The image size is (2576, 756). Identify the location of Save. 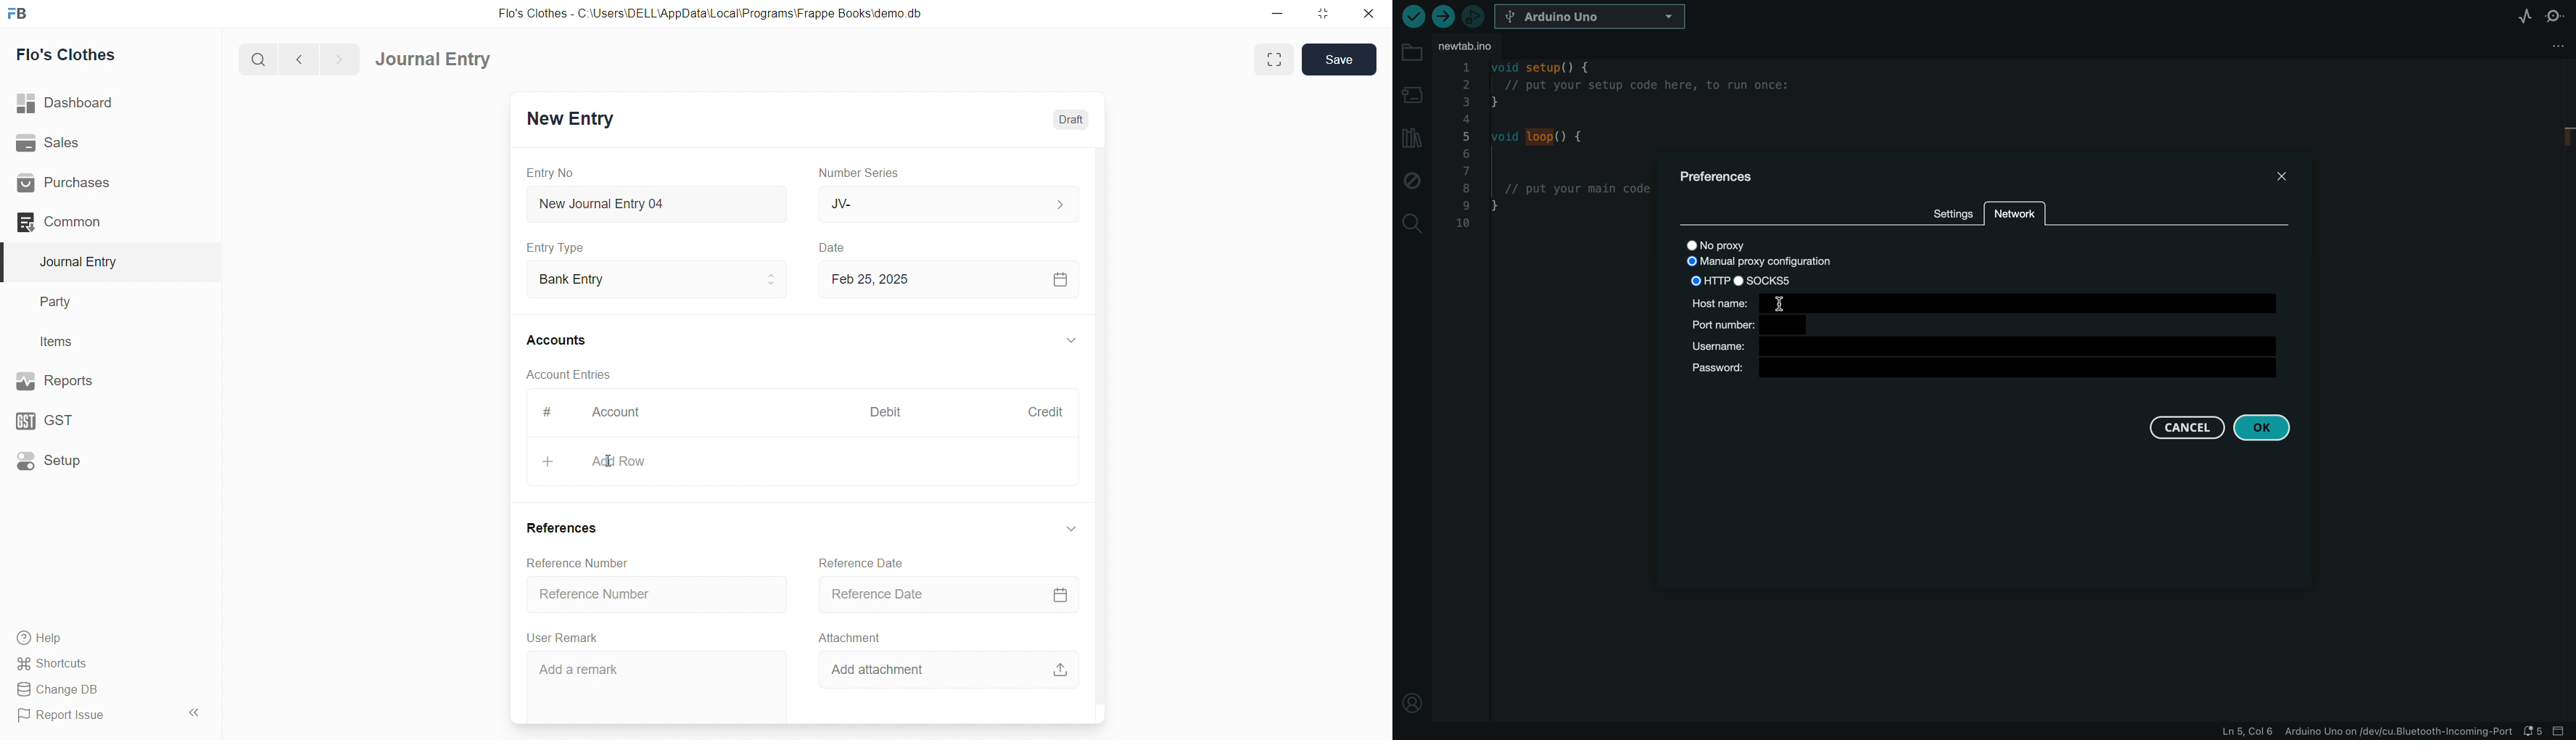
(1341, 60).